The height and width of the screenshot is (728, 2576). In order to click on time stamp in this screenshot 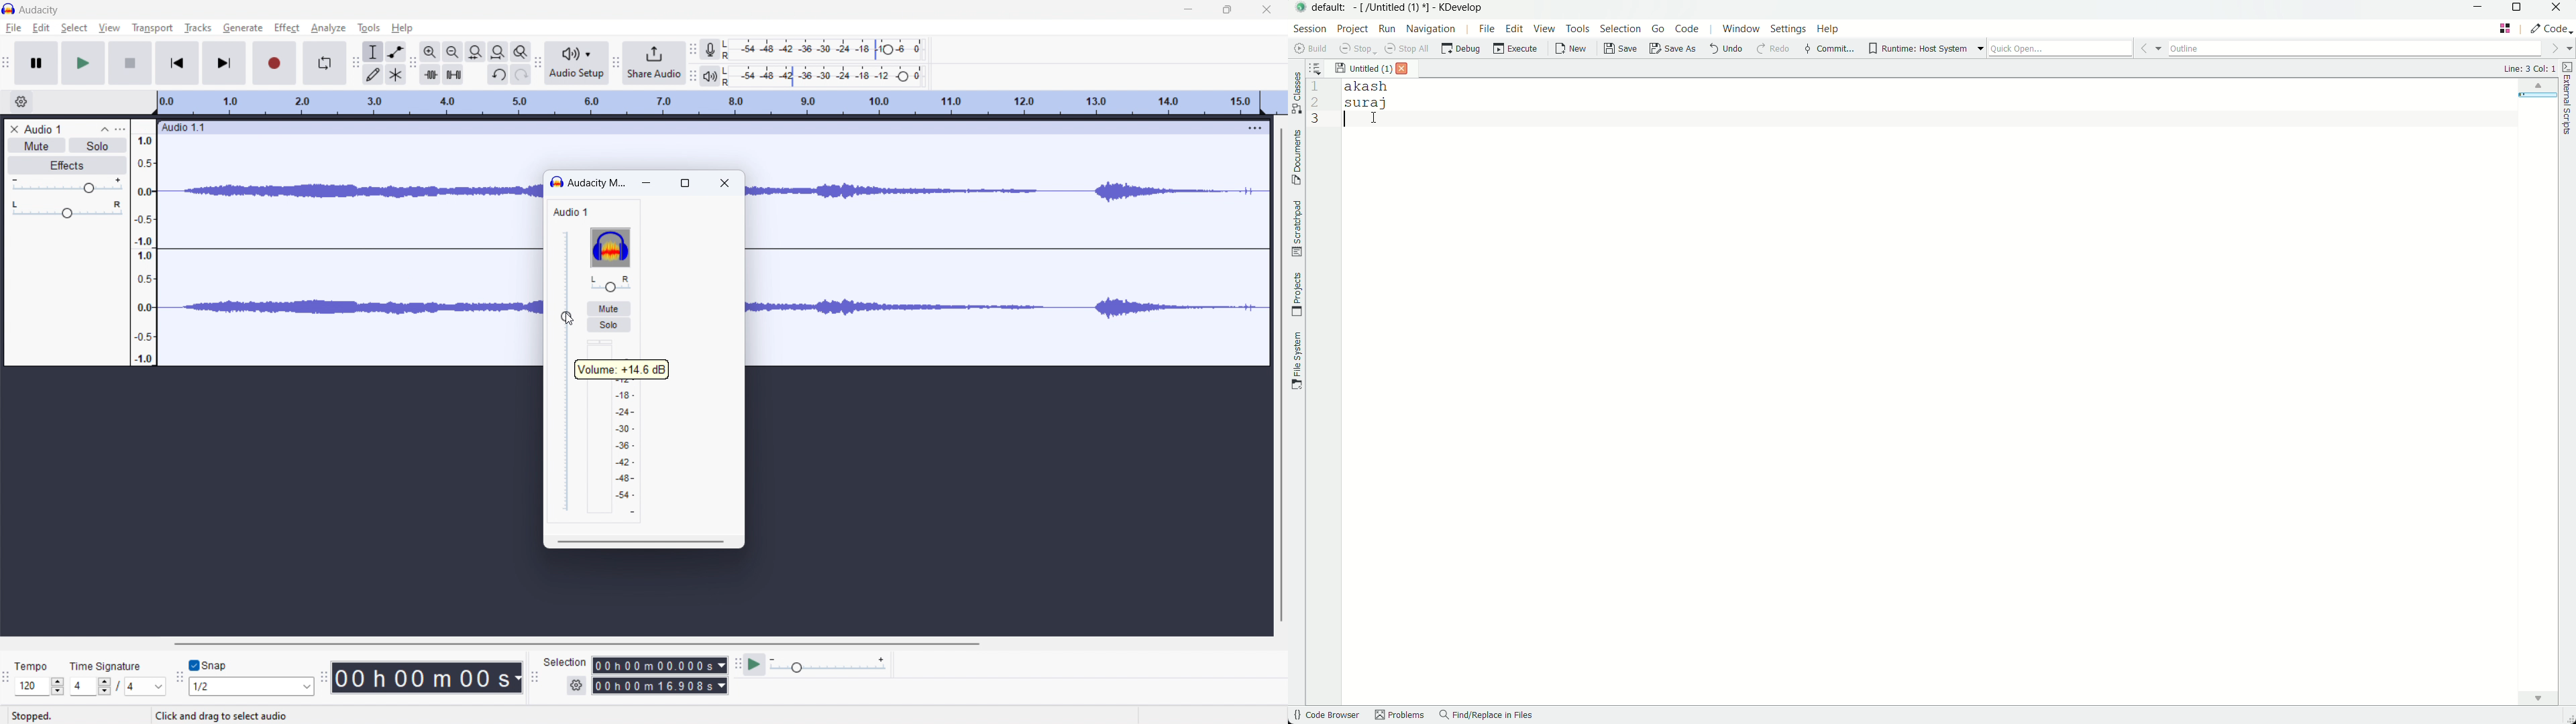, I will do `click(427, 678)`.